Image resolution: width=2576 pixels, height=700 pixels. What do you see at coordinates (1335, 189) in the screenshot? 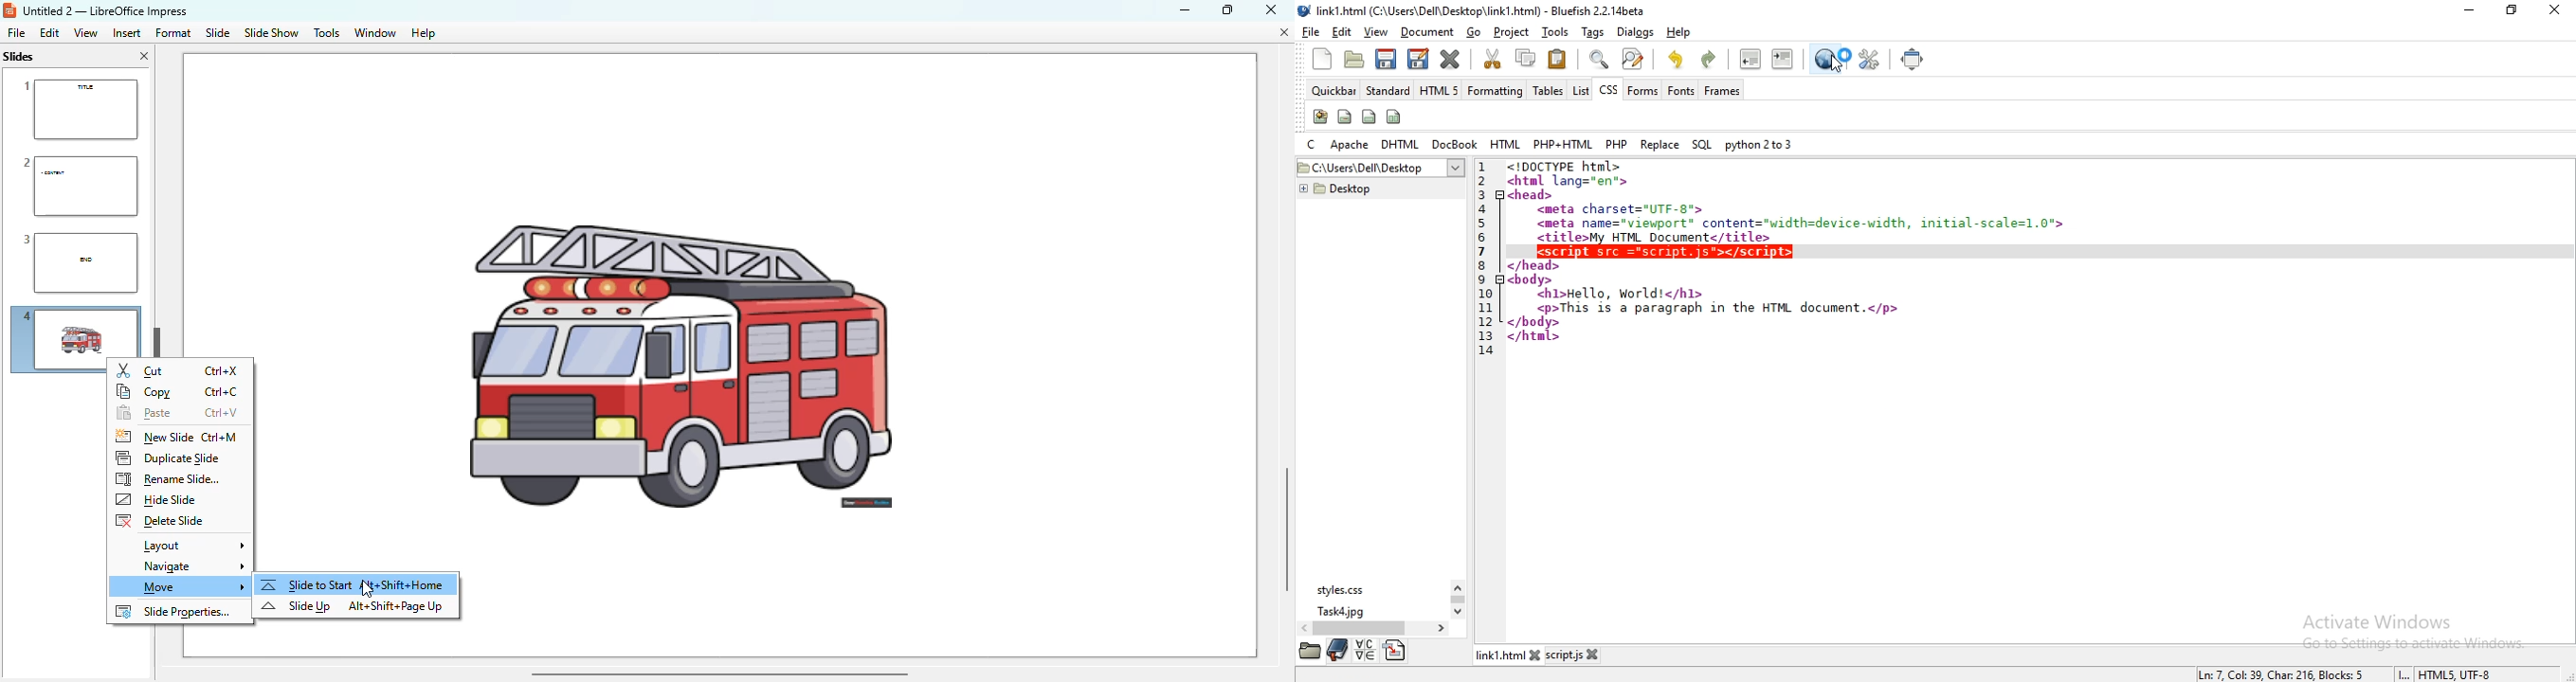
I see `desktop` at bounding box center [1335, 189].